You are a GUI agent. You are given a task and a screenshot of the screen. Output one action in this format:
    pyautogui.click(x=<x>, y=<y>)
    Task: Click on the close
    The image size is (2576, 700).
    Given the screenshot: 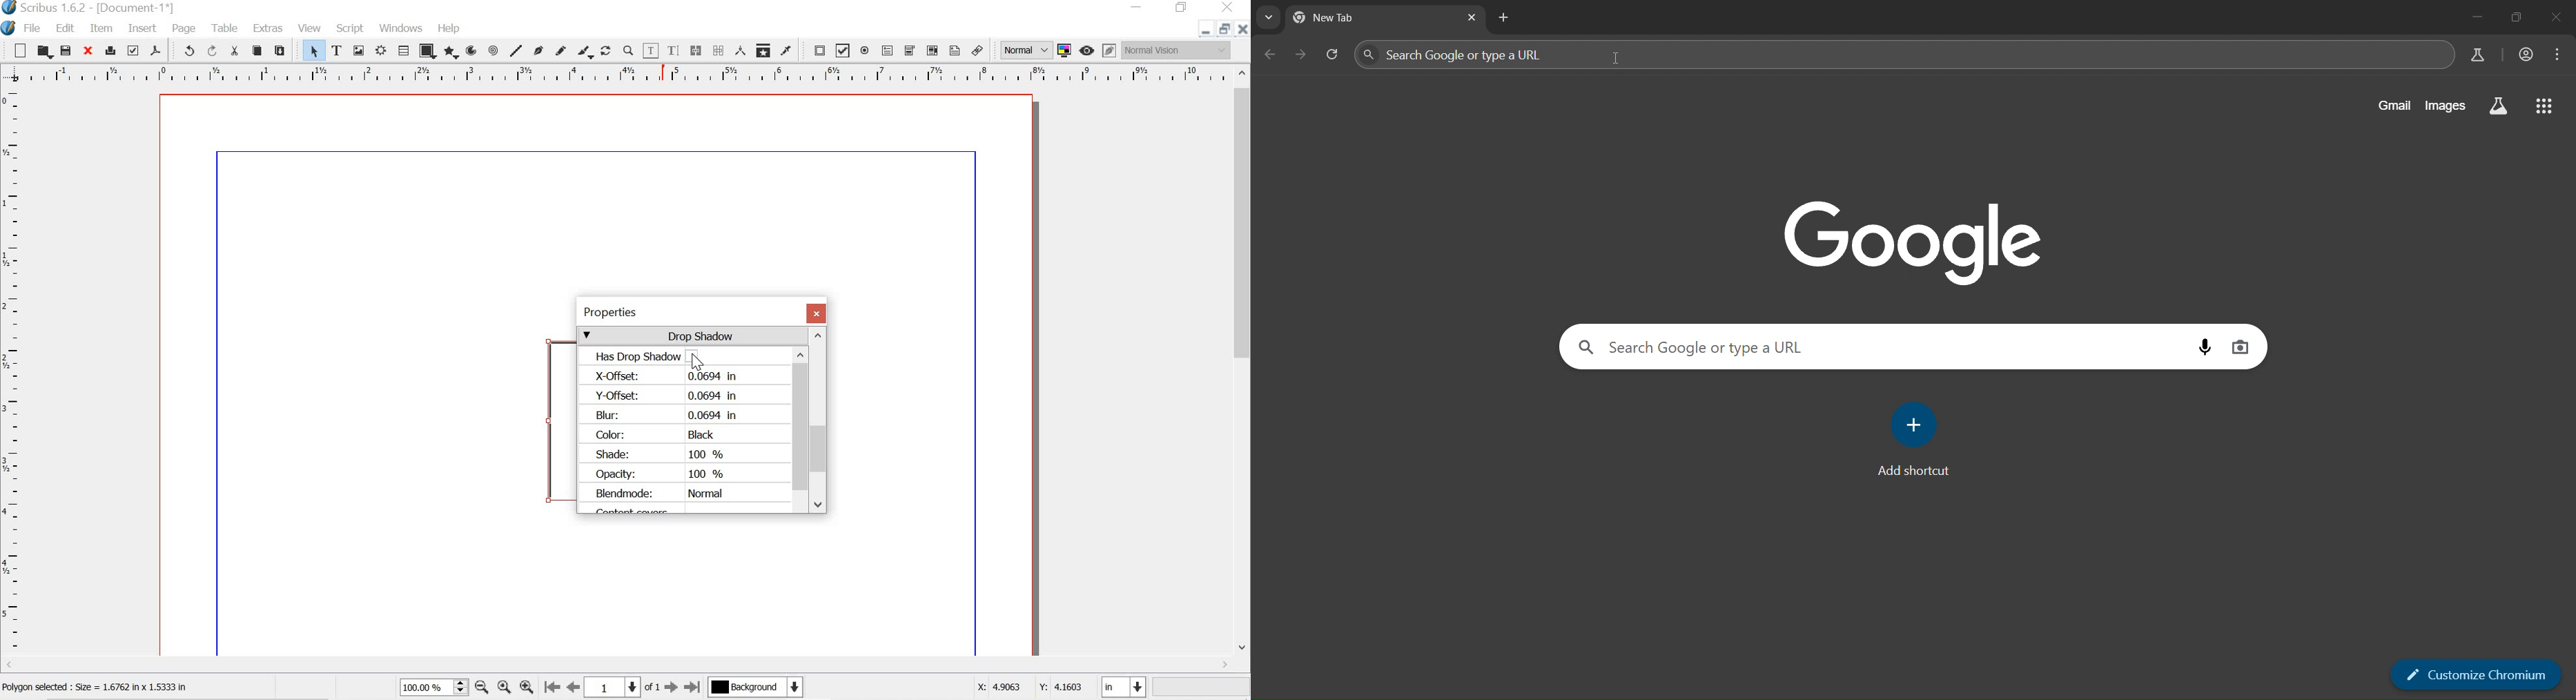 What is the action you would take?
    pyautogui.click(x=87, y=50)
    